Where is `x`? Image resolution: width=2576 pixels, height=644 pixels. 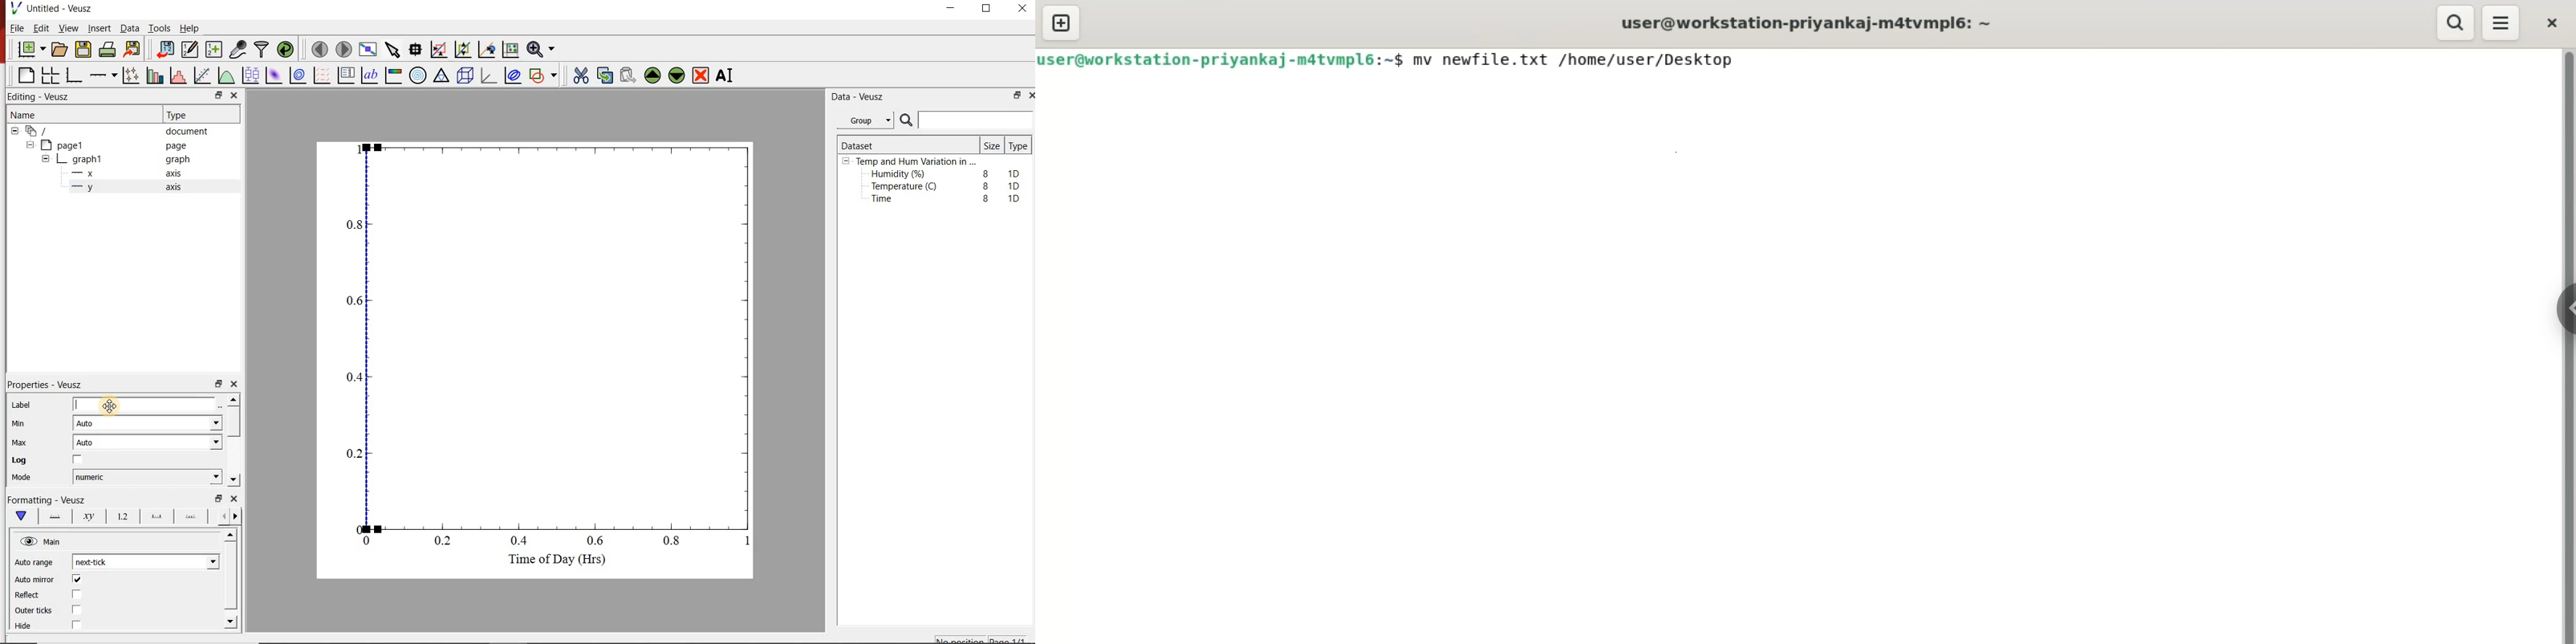
x is located at coordinates (89, 173).